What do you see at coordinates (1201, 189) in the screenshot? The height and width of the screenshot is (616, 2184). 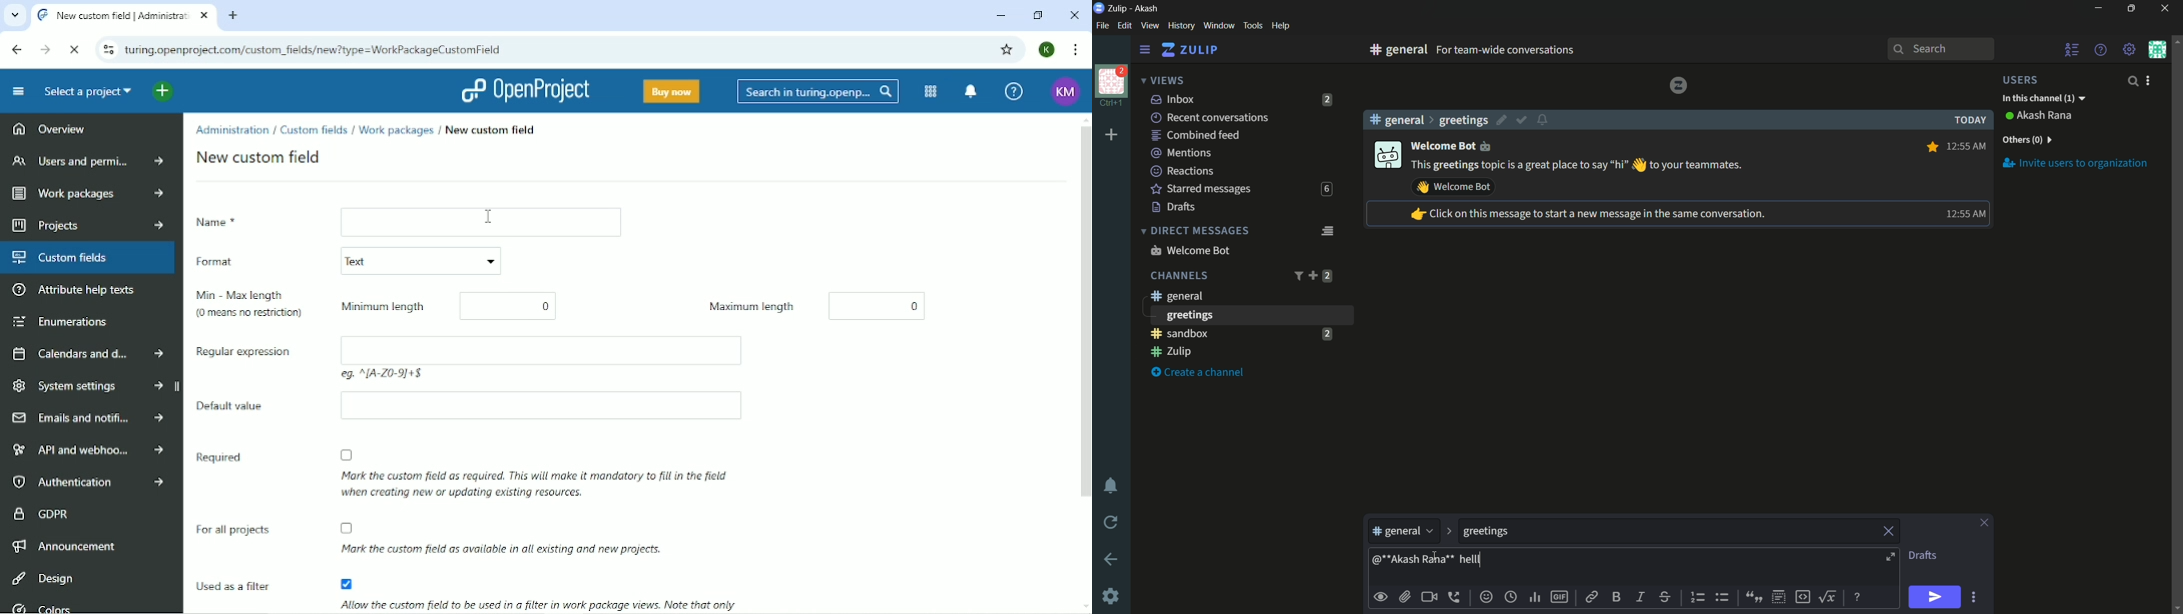 I see `starred messages` at bounding box center [1201, 189].